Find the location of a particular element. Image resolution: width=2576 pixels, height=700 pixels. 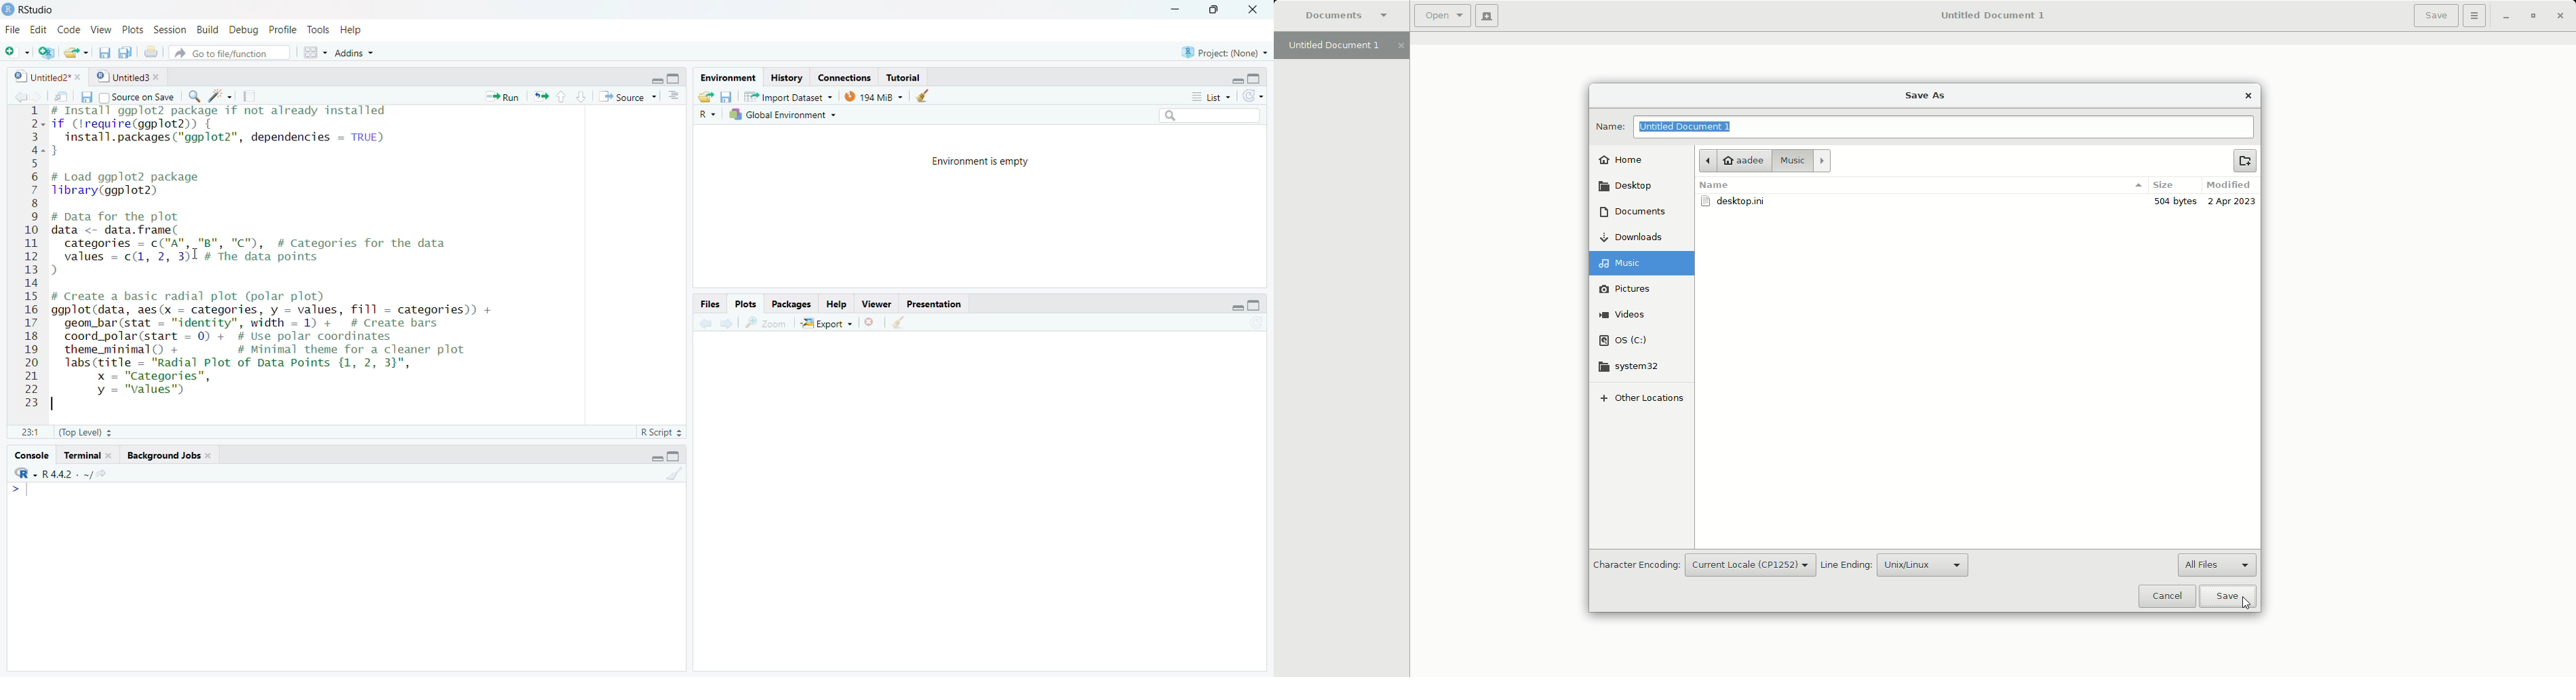

Console is located at coordinates (28, 456).